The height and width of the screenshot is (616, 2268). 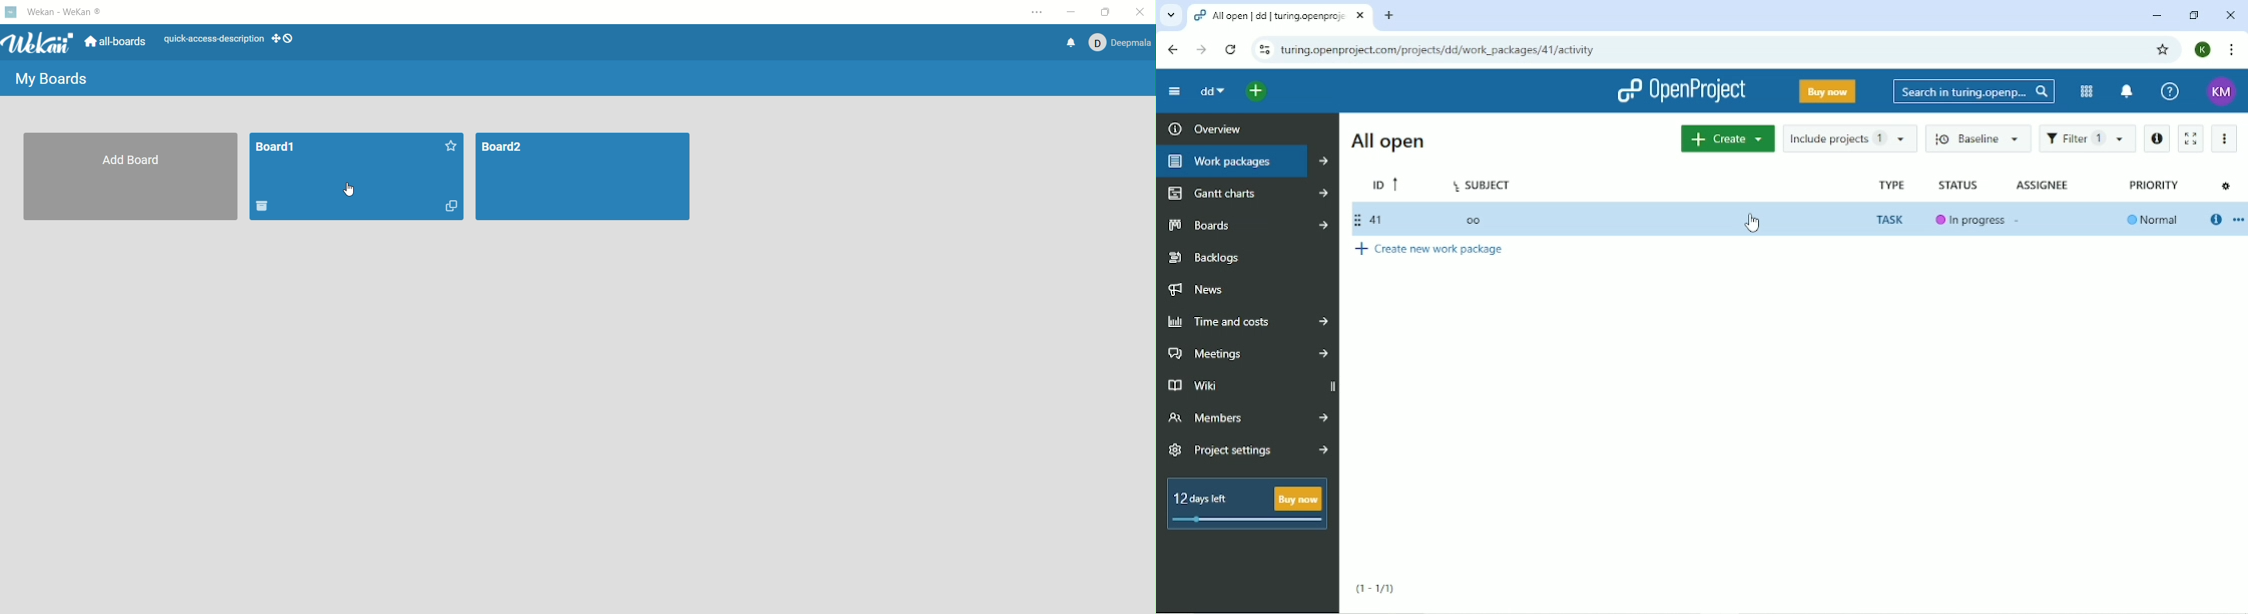 I want to click on maximize, so click(x=1110, y=10).